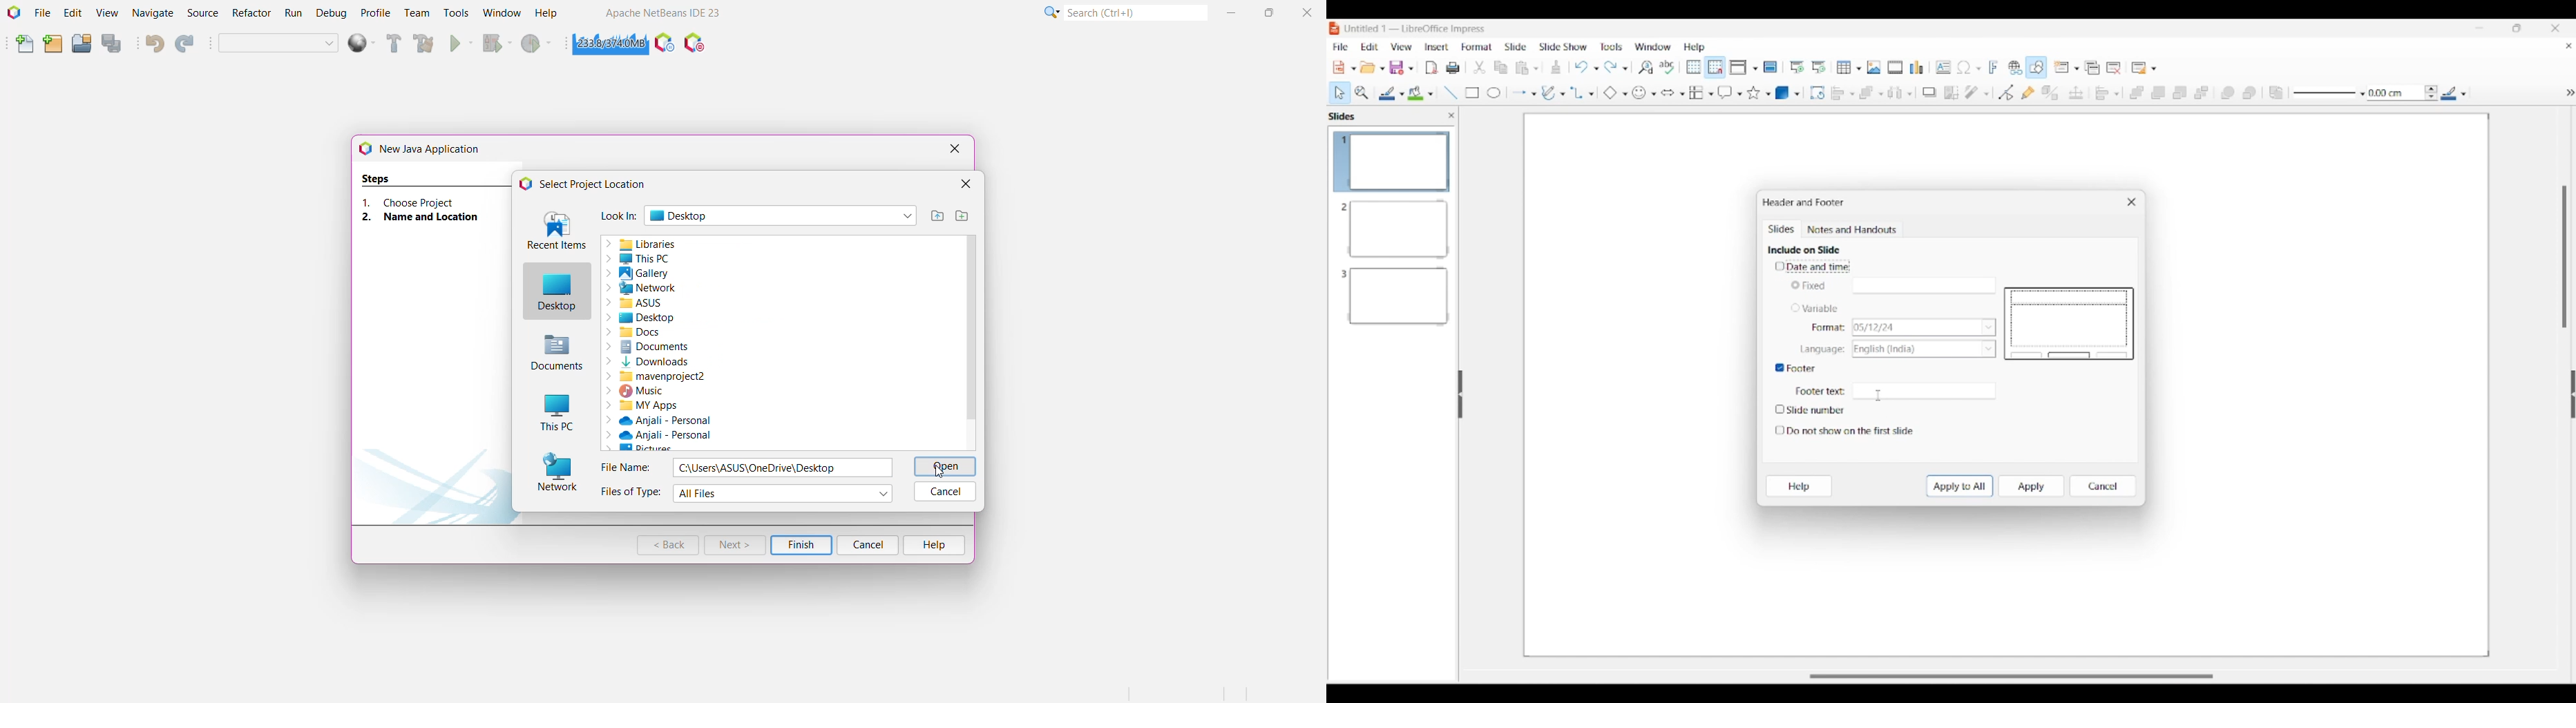  Describe the element at coordinates (1925, 338) in the screenshot. I see `List options for respective Variable characteristics` at that location.